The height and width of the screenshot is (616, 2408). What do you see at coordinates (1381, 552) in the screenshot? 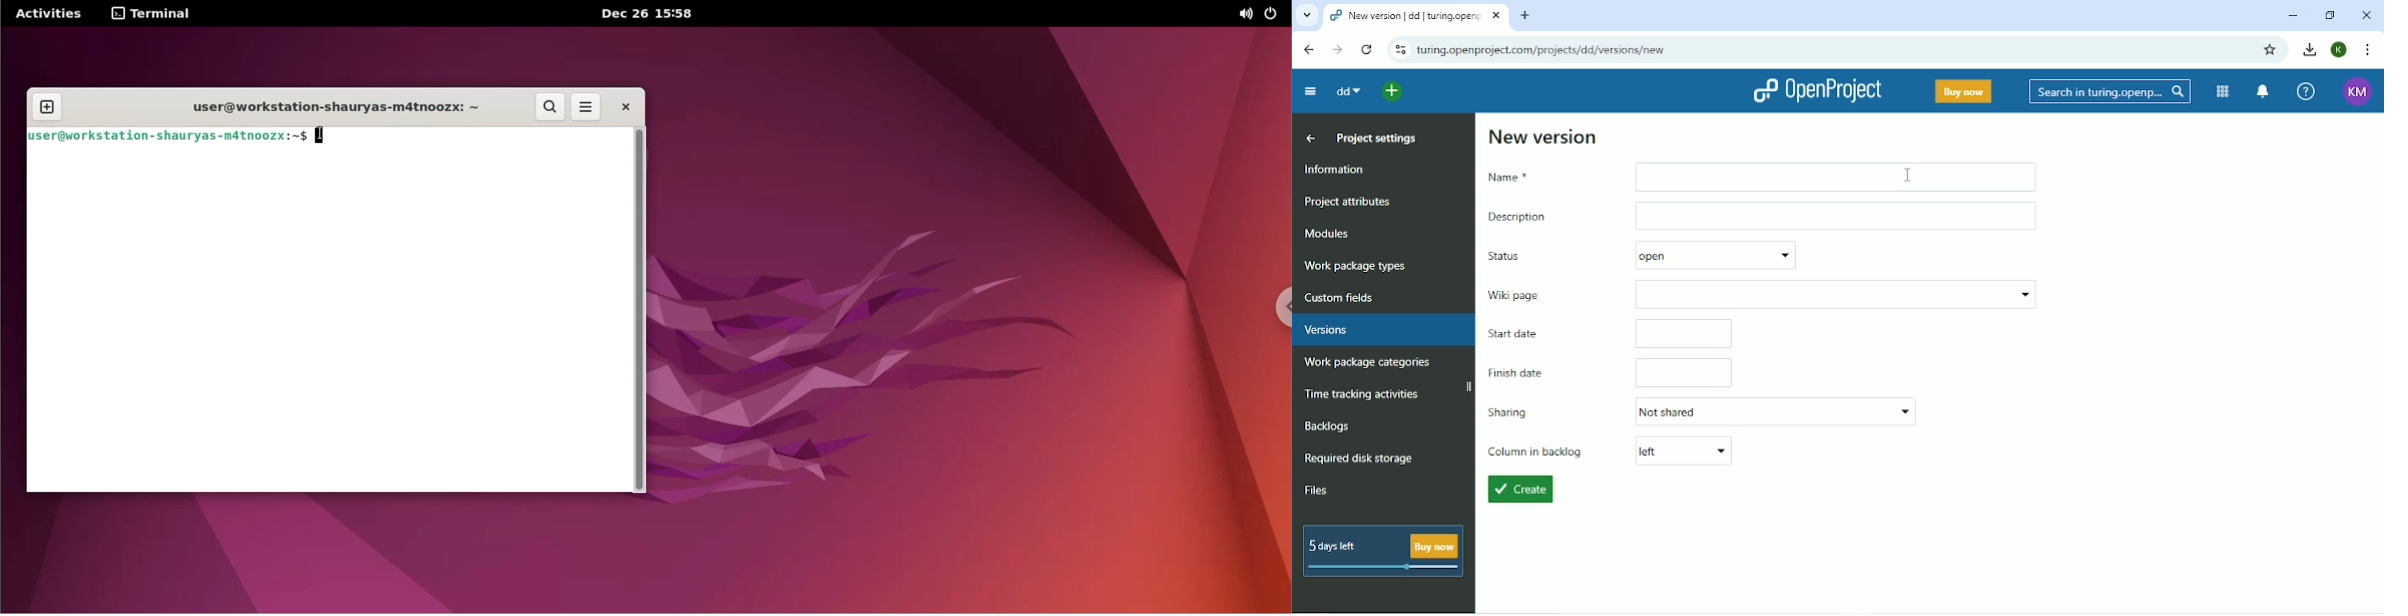
I see `5 days left` at bounding box center [1381, 552].